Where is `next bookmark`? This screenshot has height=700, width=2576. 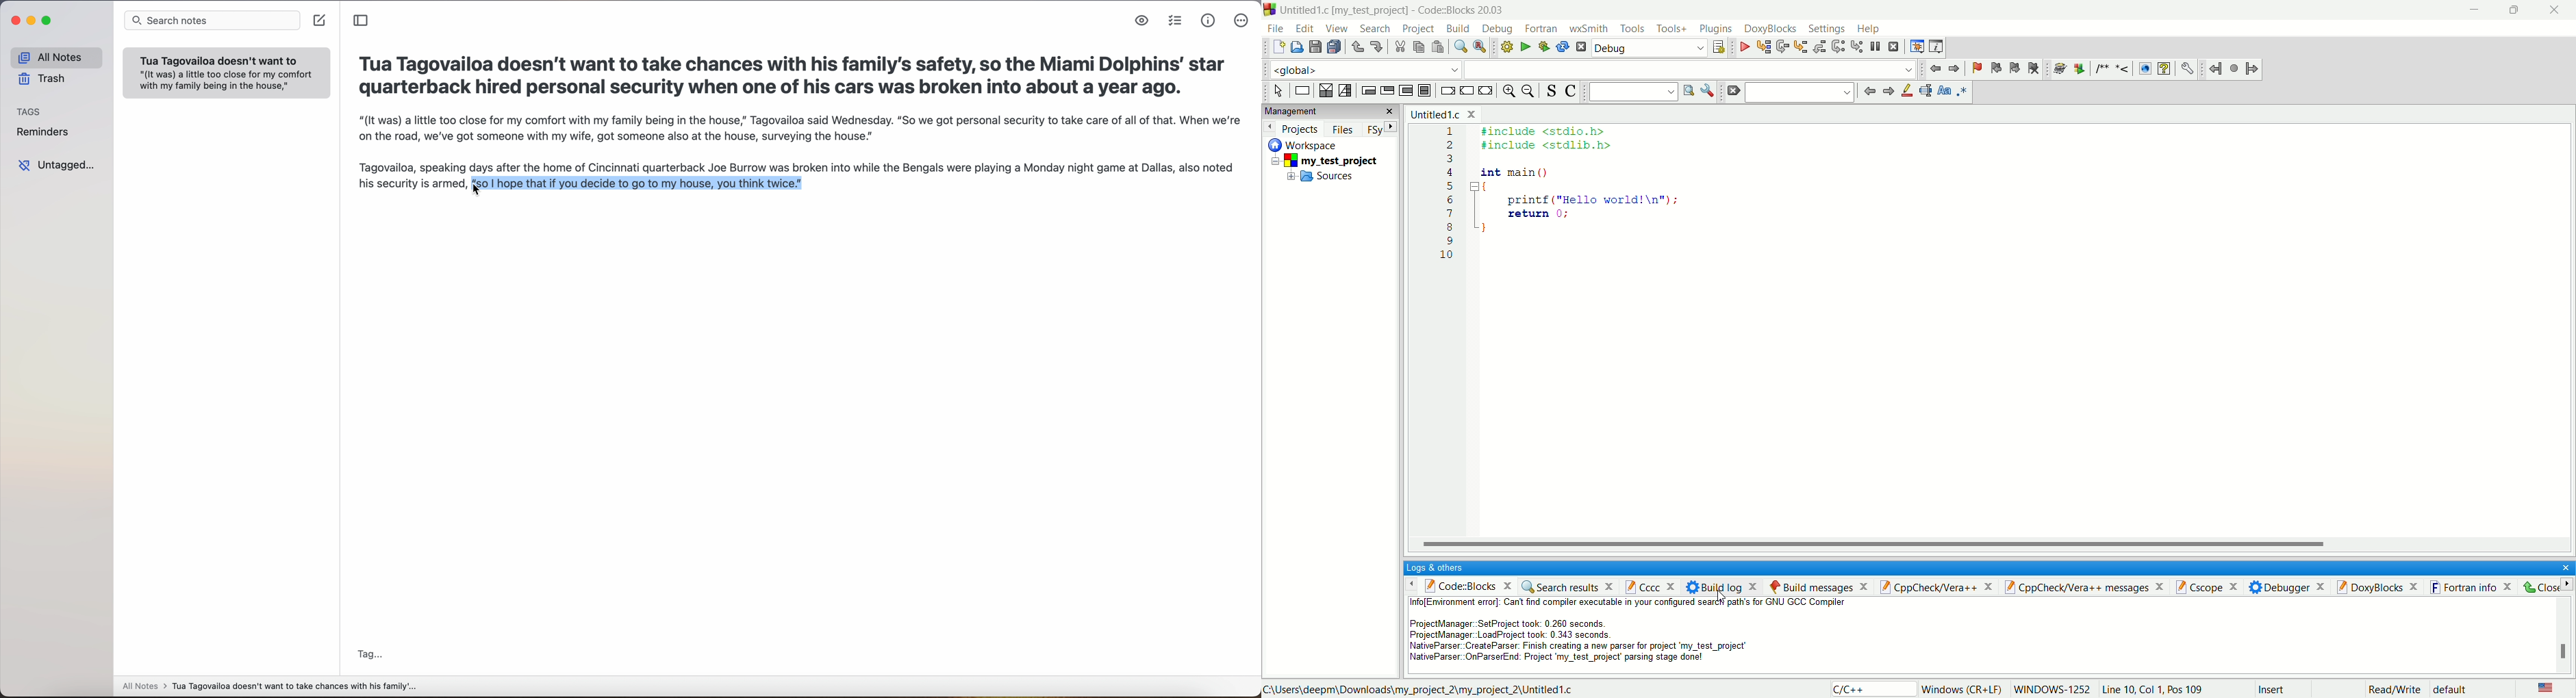 next bookmark is located at coordinates (2012, 70).